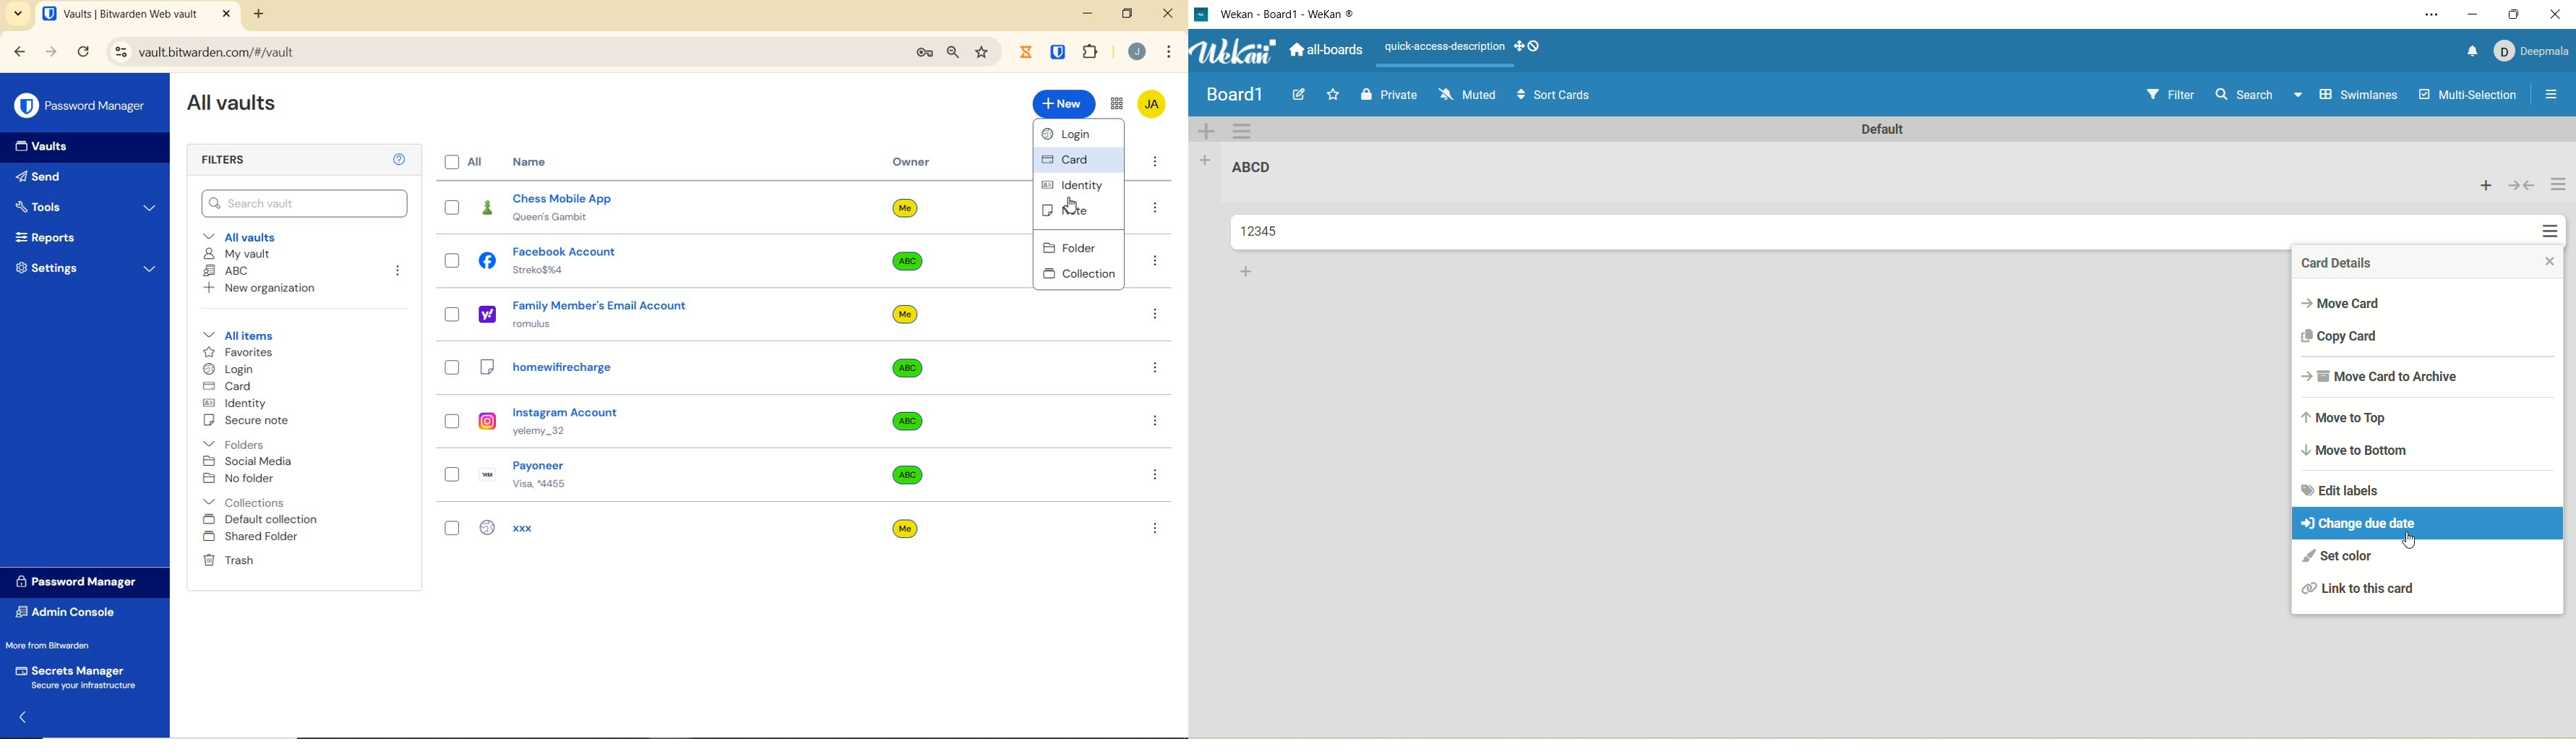 The height and width of the screenshot is (756, 2576). I want to click on close, so click(2559, 14).